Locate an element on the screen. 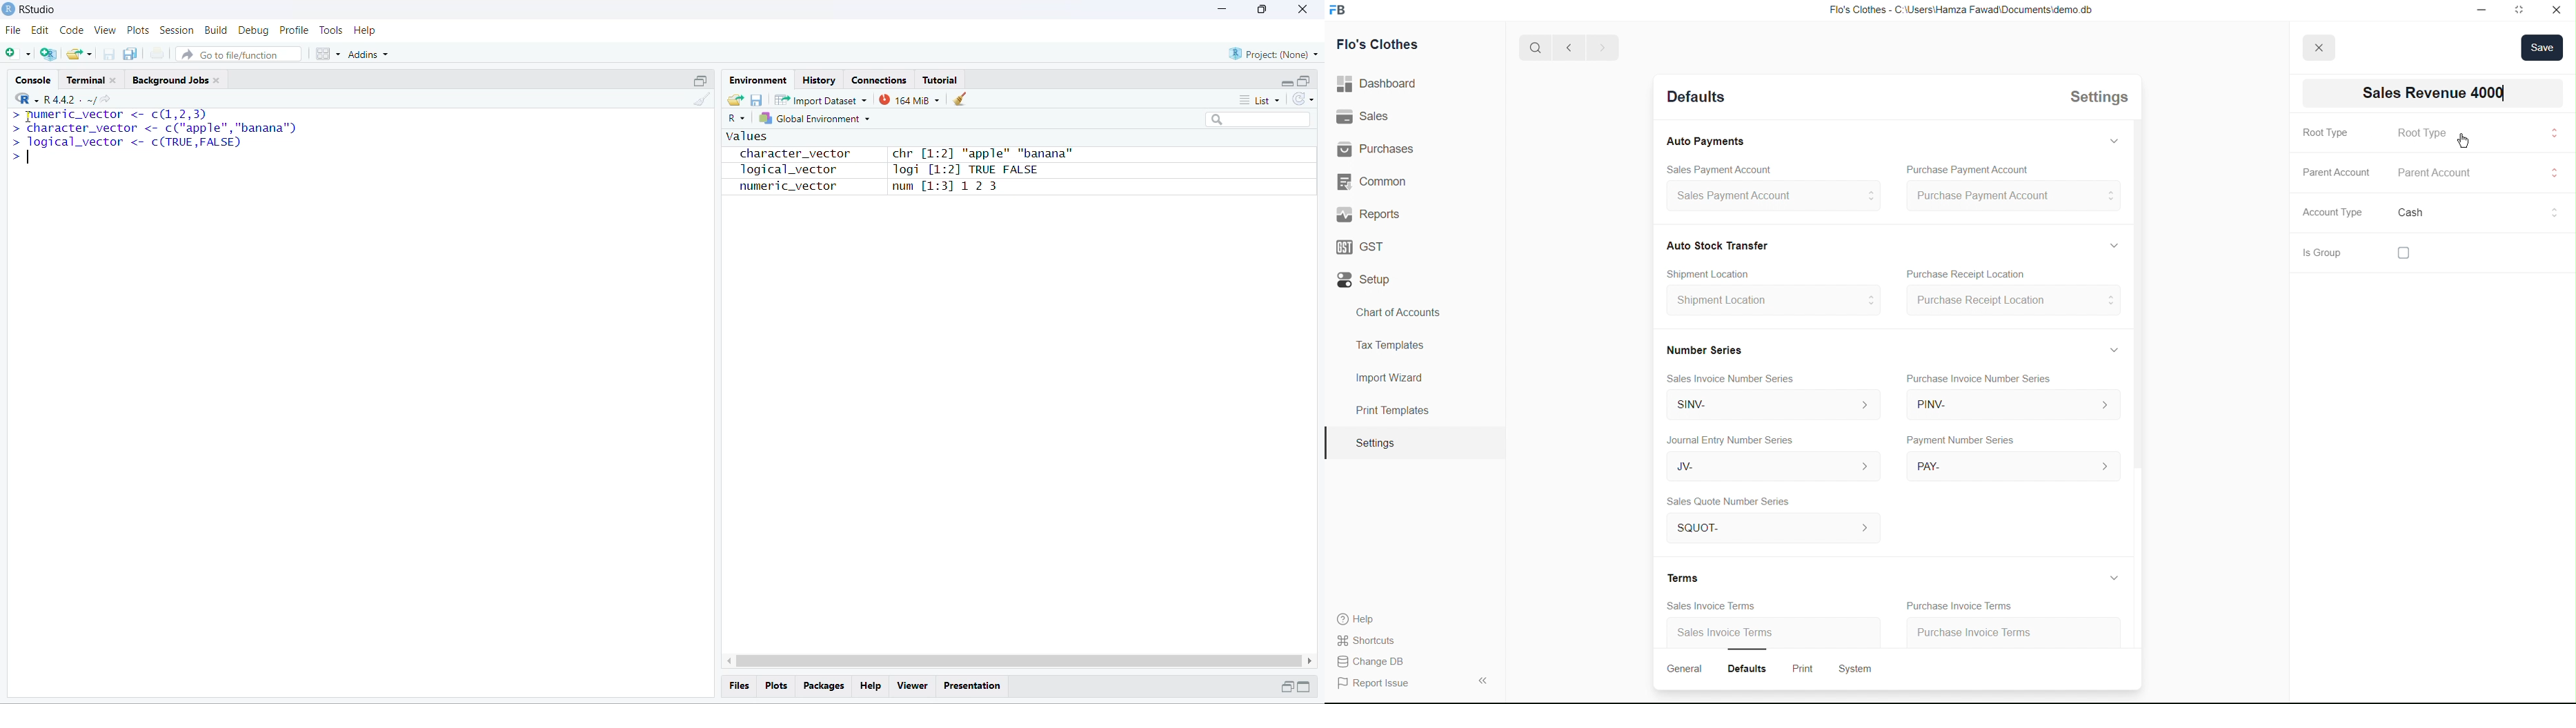 The width and height of the screenshot is (2576, 728). close is located at coordinates (2320, 46).